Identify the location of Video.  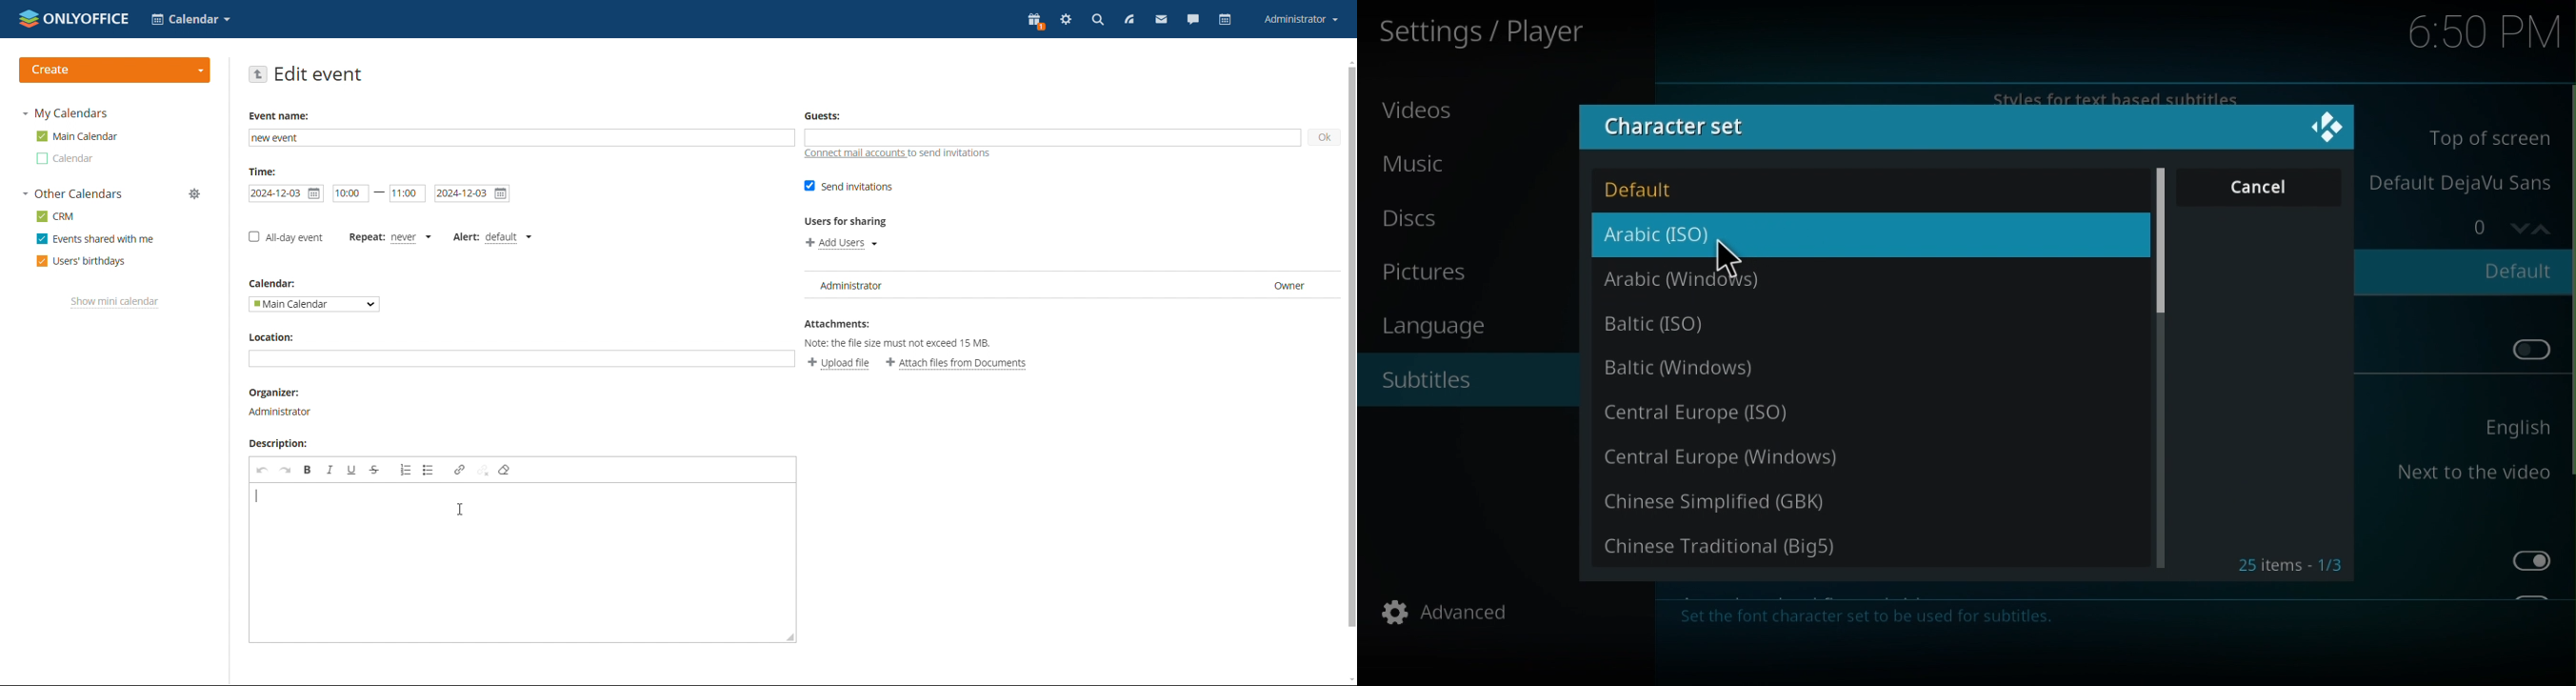
(1421, 116).